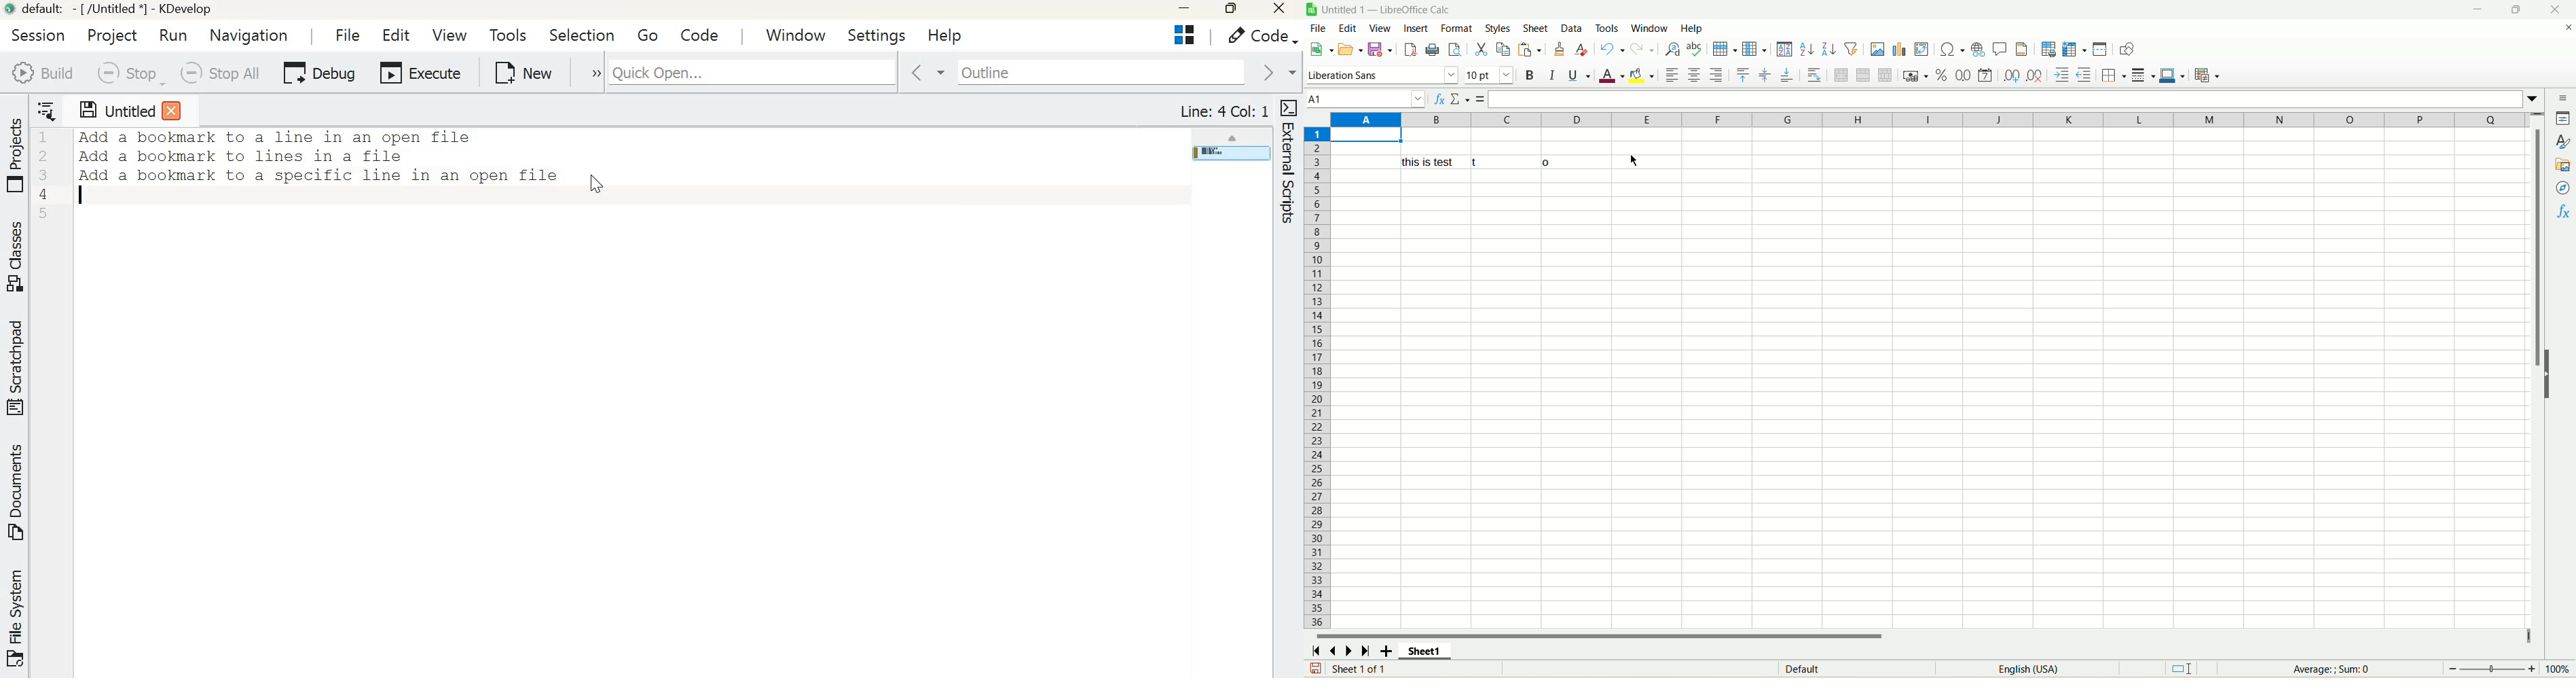 The height and width of the screenshot is (700, 2576). What do you see at coordinates (1922, 50) in the screenshot?
I see `insert pivot table` at bounding box center [1922, 50].